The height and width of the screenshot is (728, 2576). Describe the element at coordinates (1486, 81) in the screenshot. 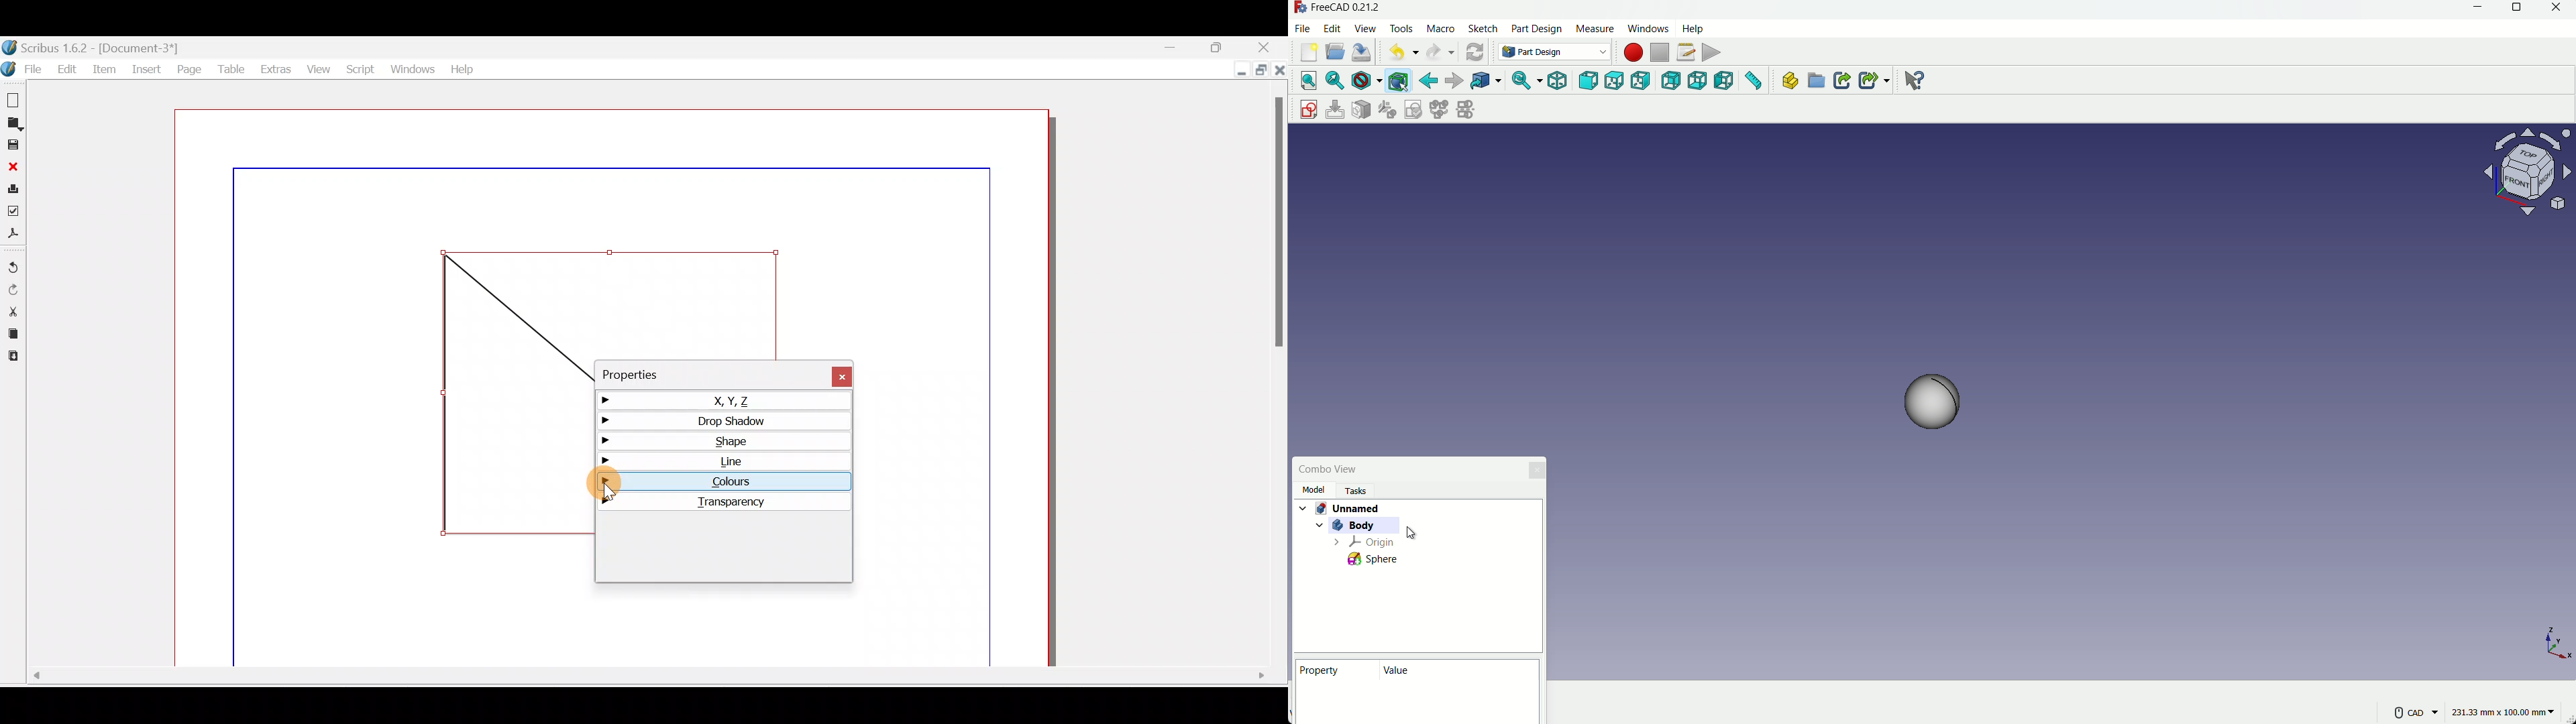

I see `link object` at that location.